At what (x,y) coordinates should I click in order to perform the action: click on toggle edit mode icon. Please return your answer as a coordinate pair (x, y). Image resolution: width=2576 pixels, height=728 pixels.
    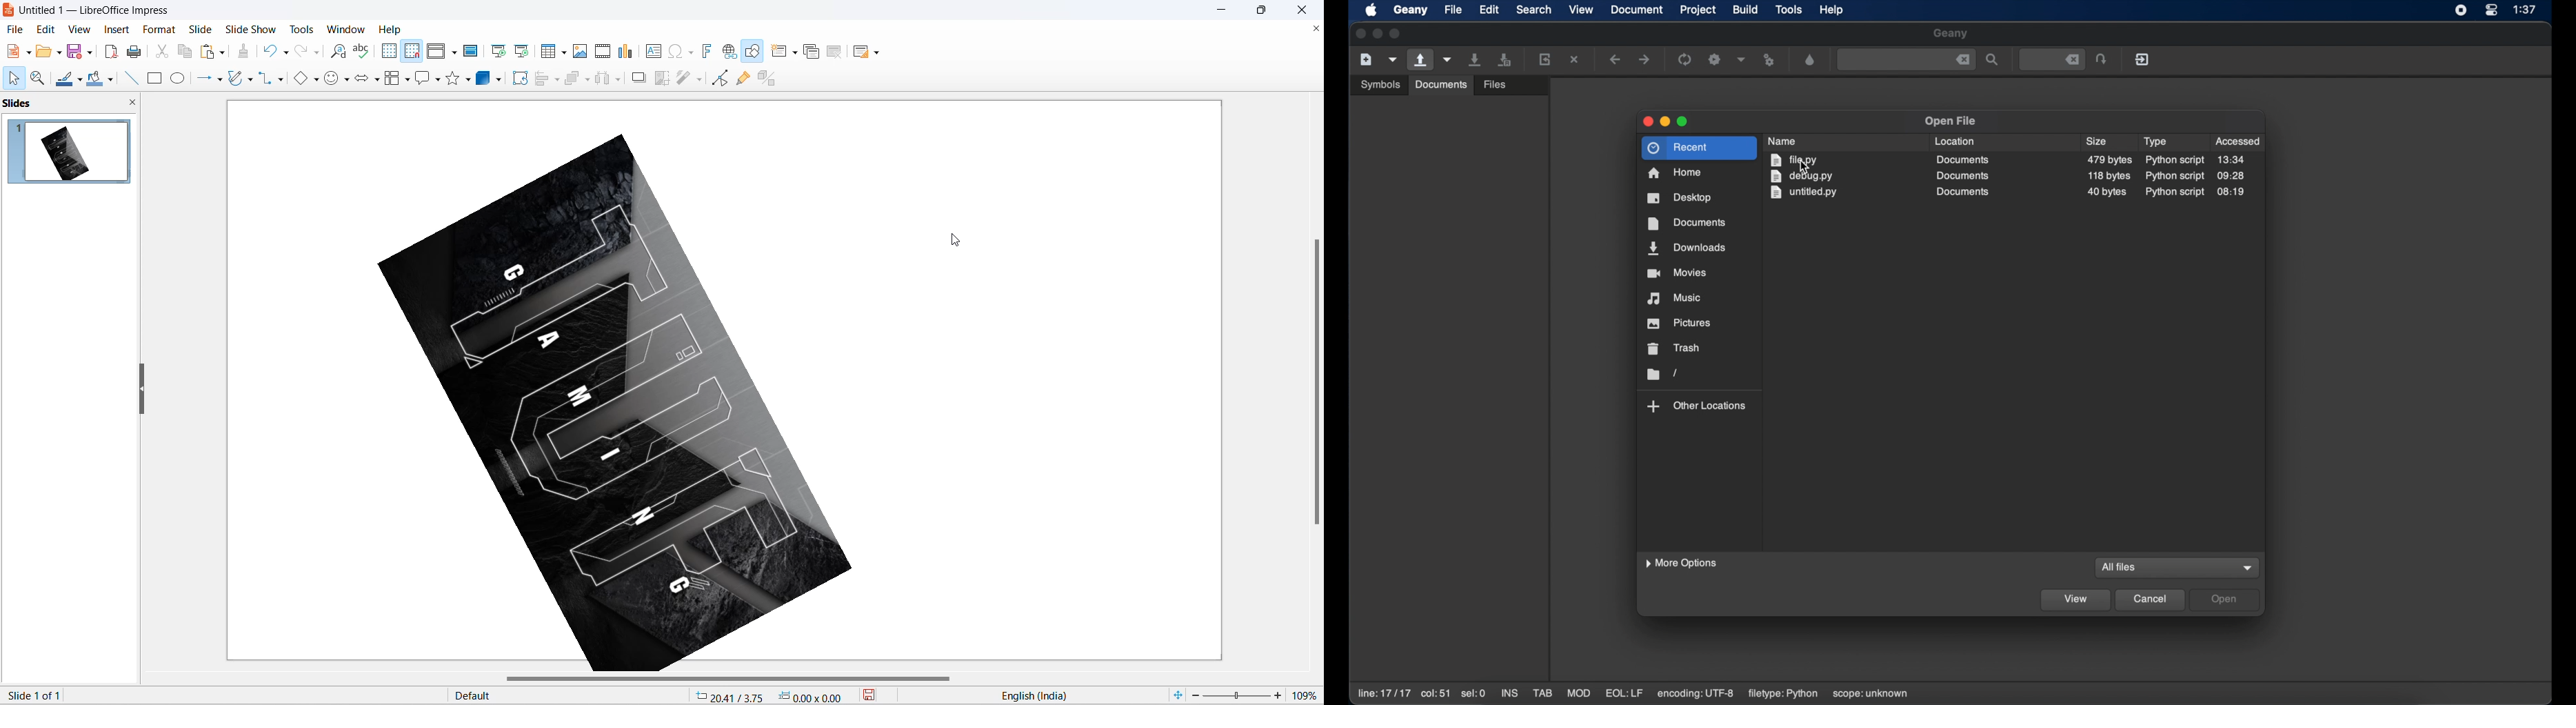
    Looking at the image, I should click on (722, 77).